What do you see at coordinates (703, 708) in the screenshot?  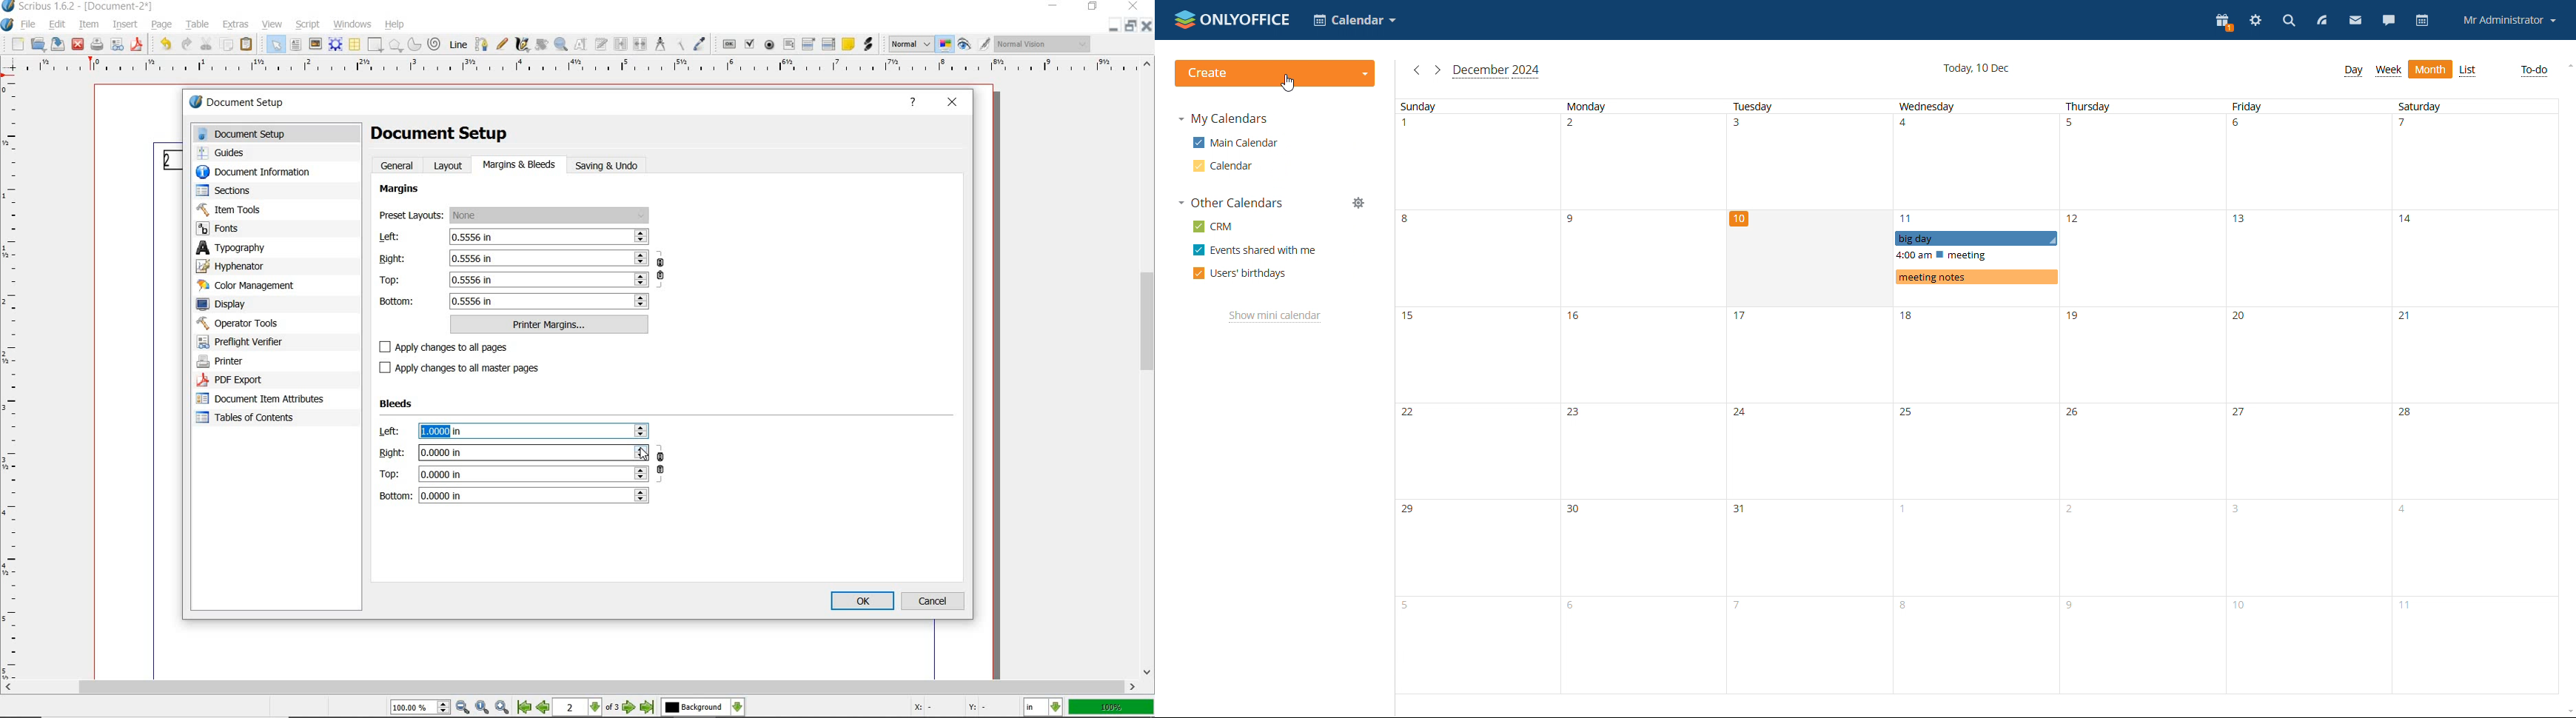 I see `select the current layer` at bounding box center [703, 708].